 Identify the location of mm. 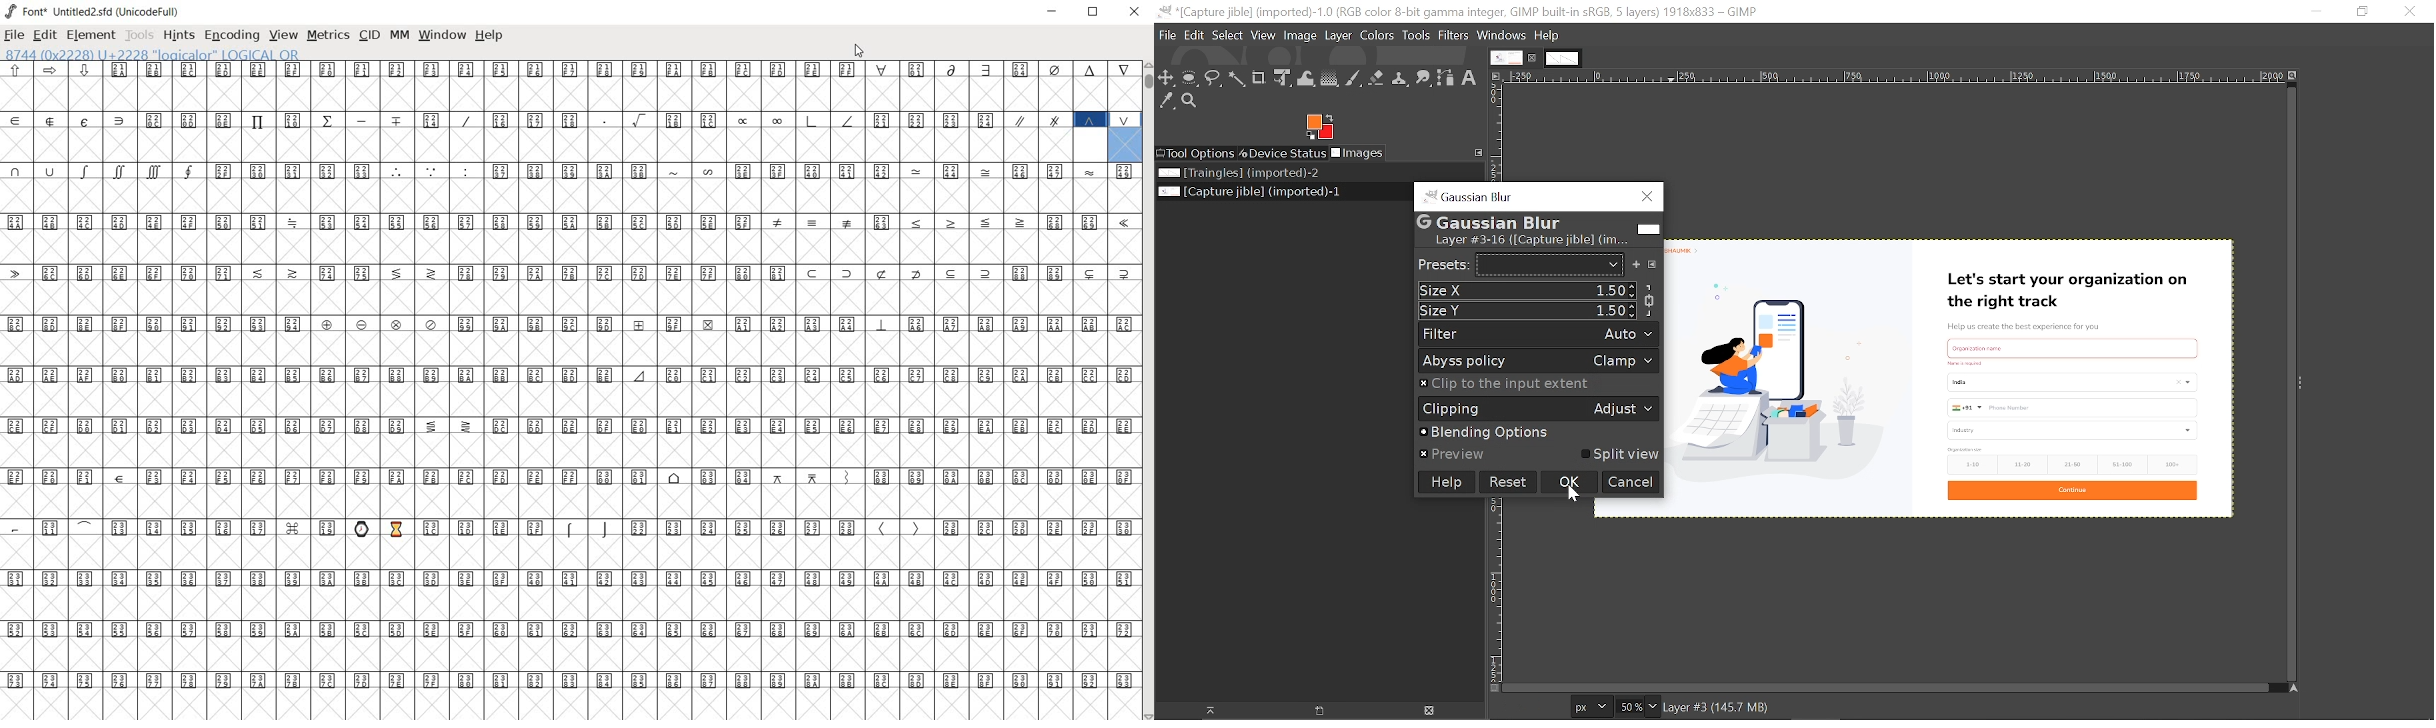
(397, 35).